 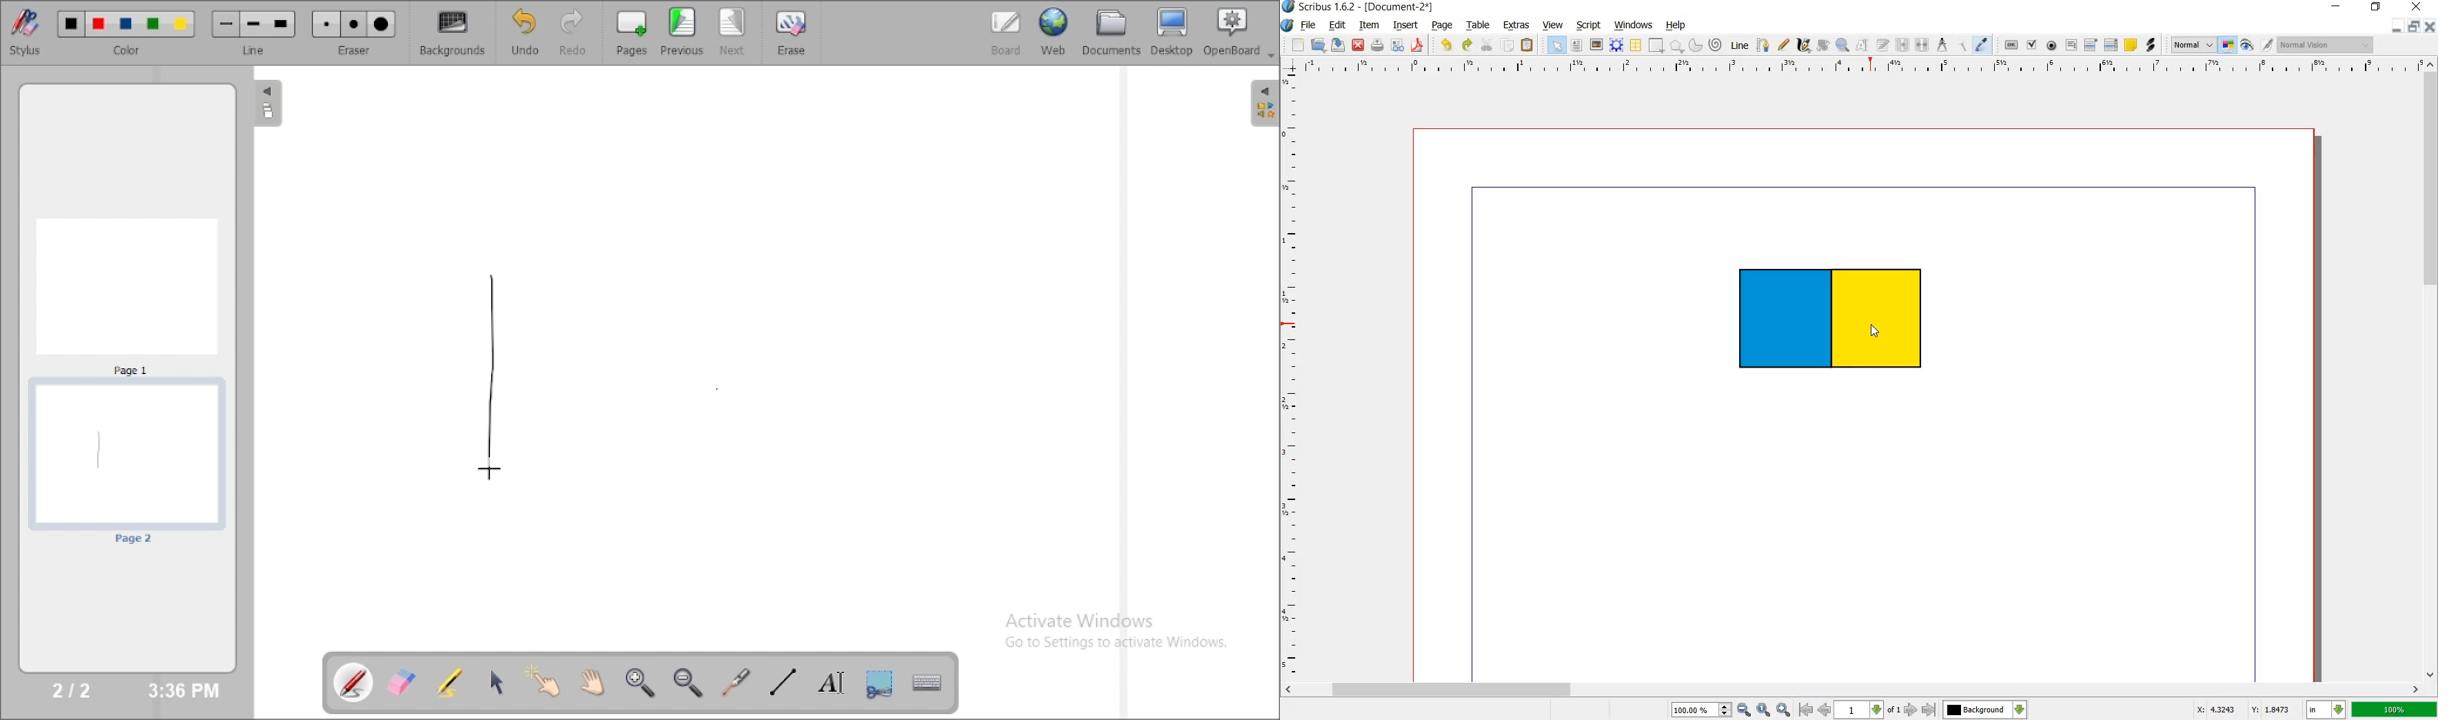 I want to click on zoom in, so click(x=1783, y=709).